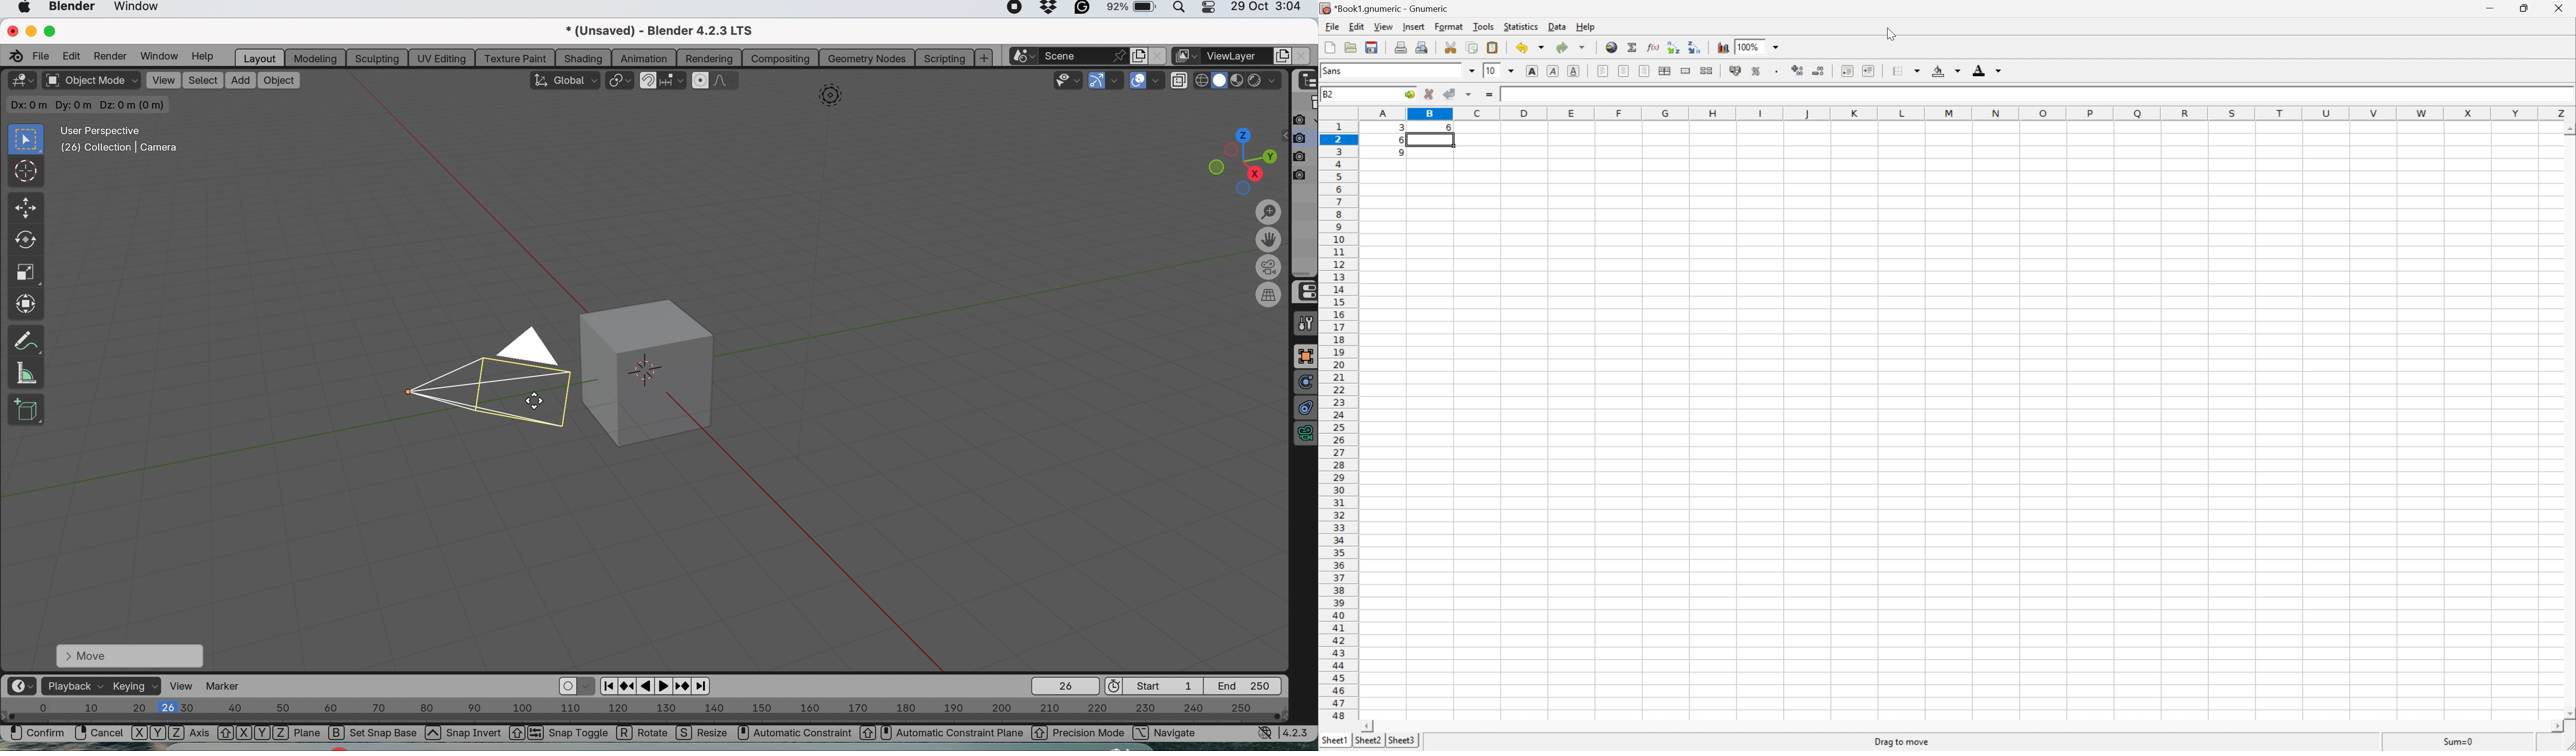  I want to click on Paste a clipboard, so click(1491, 48).